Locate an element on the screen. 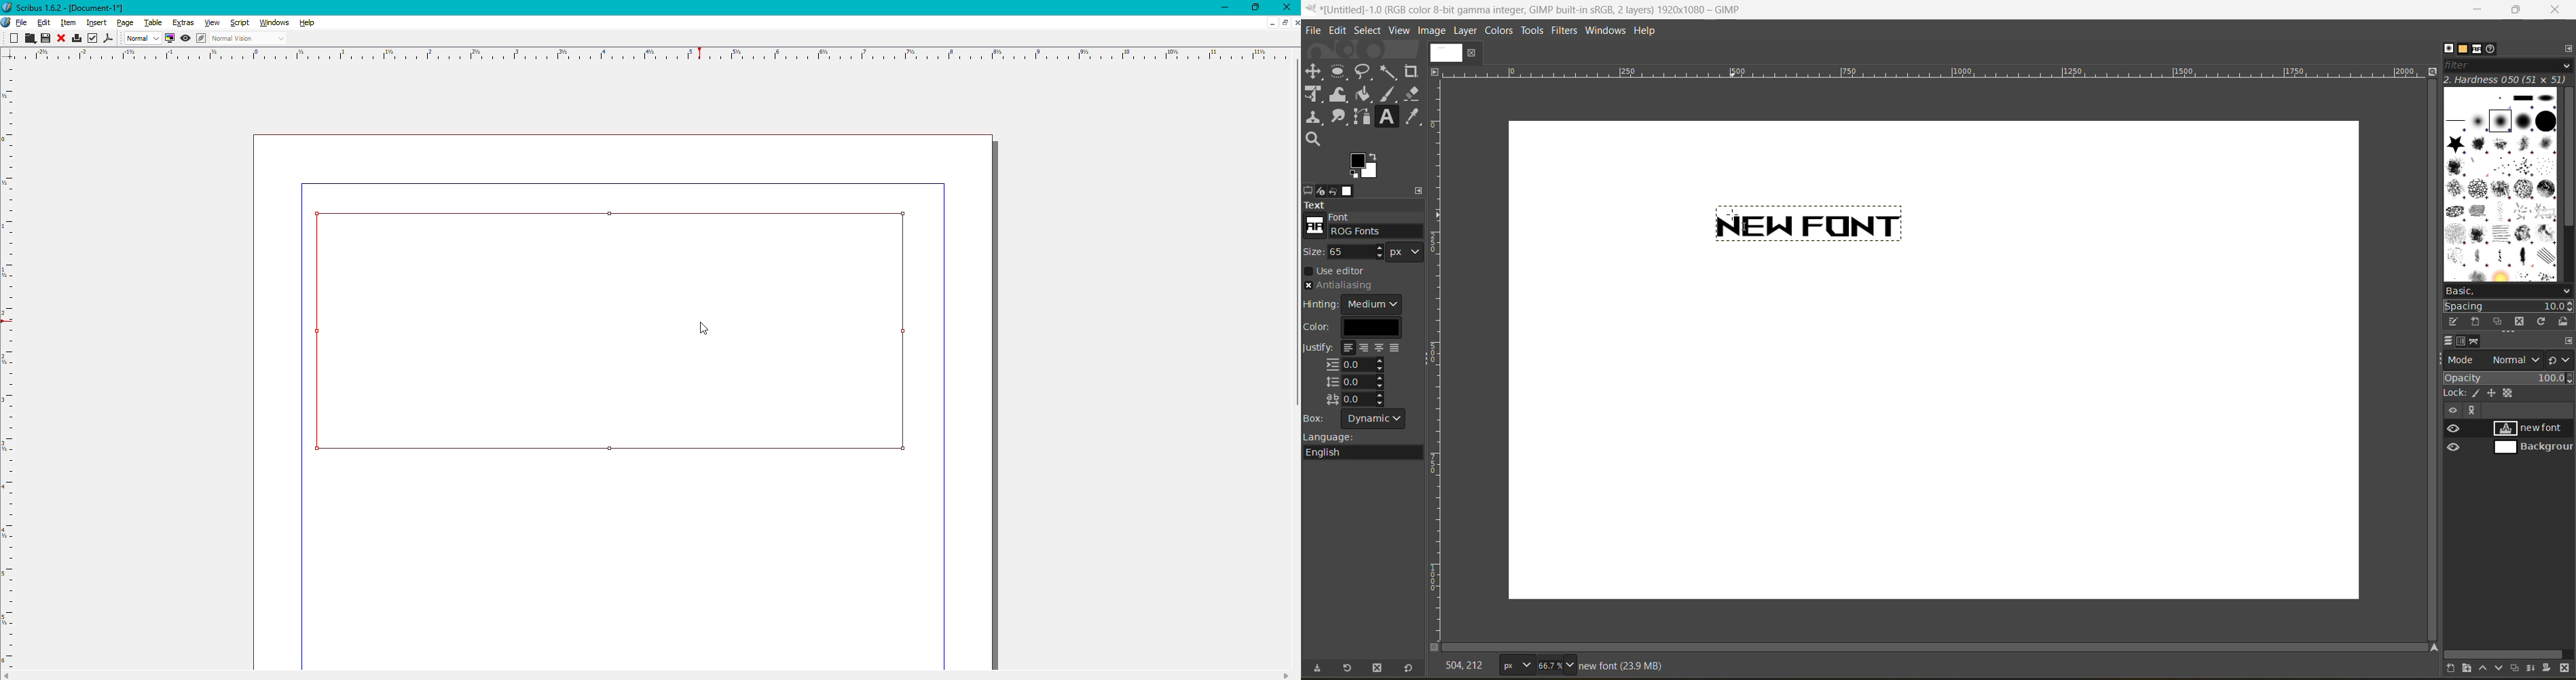 Image resolution: width=2576 pixels, height=700 pixels. View is located at coordinates (184, 40).